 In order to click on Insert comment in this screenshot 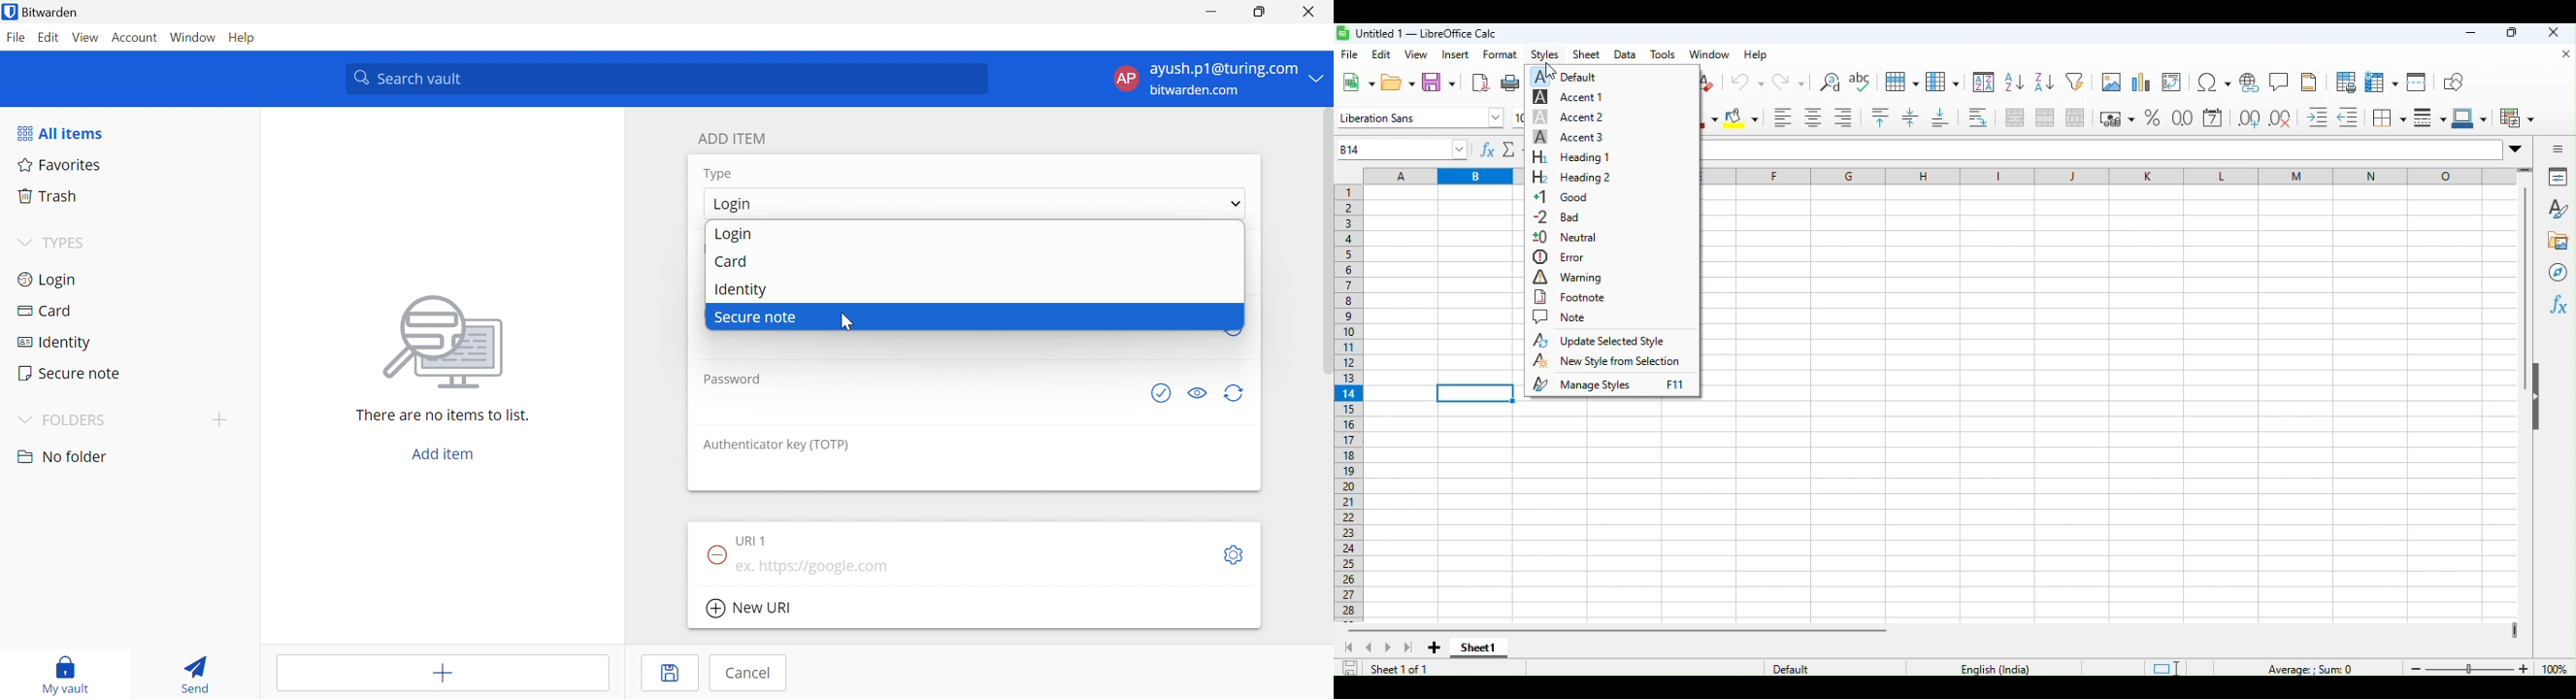, I will do `click(2280, 81)`.